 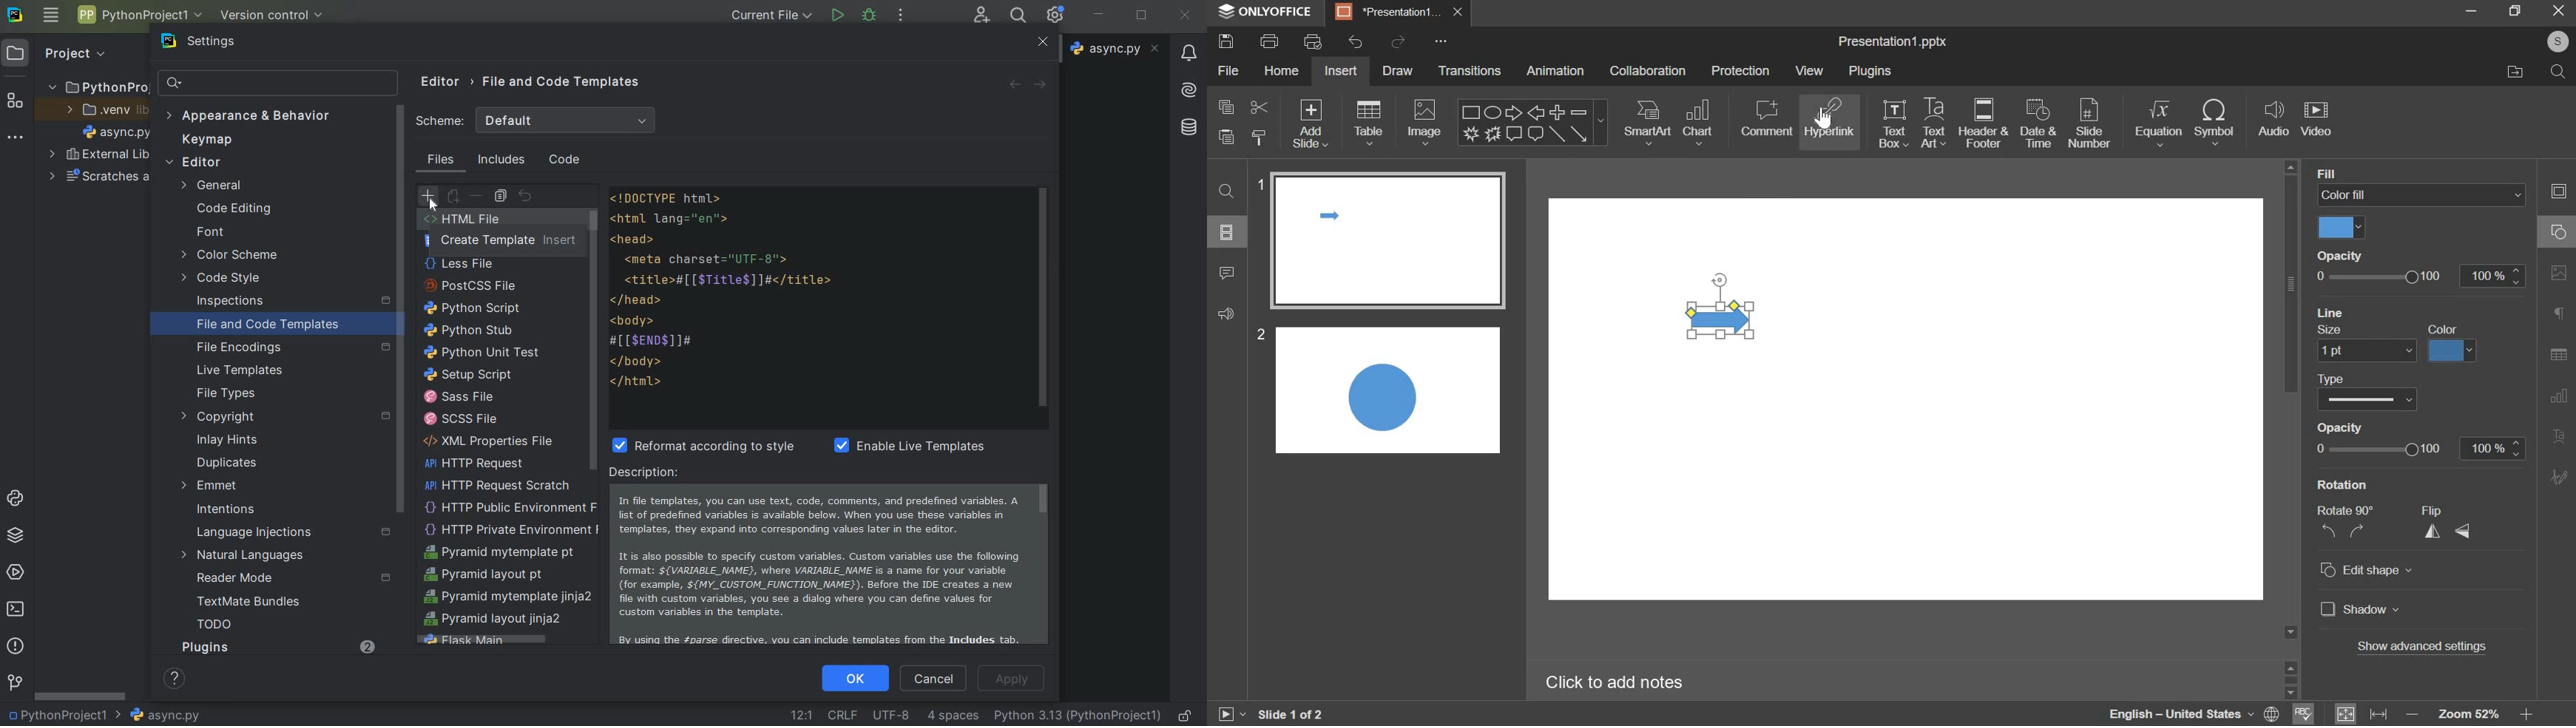 I want to click on comment, so click(x=1227, y=272).